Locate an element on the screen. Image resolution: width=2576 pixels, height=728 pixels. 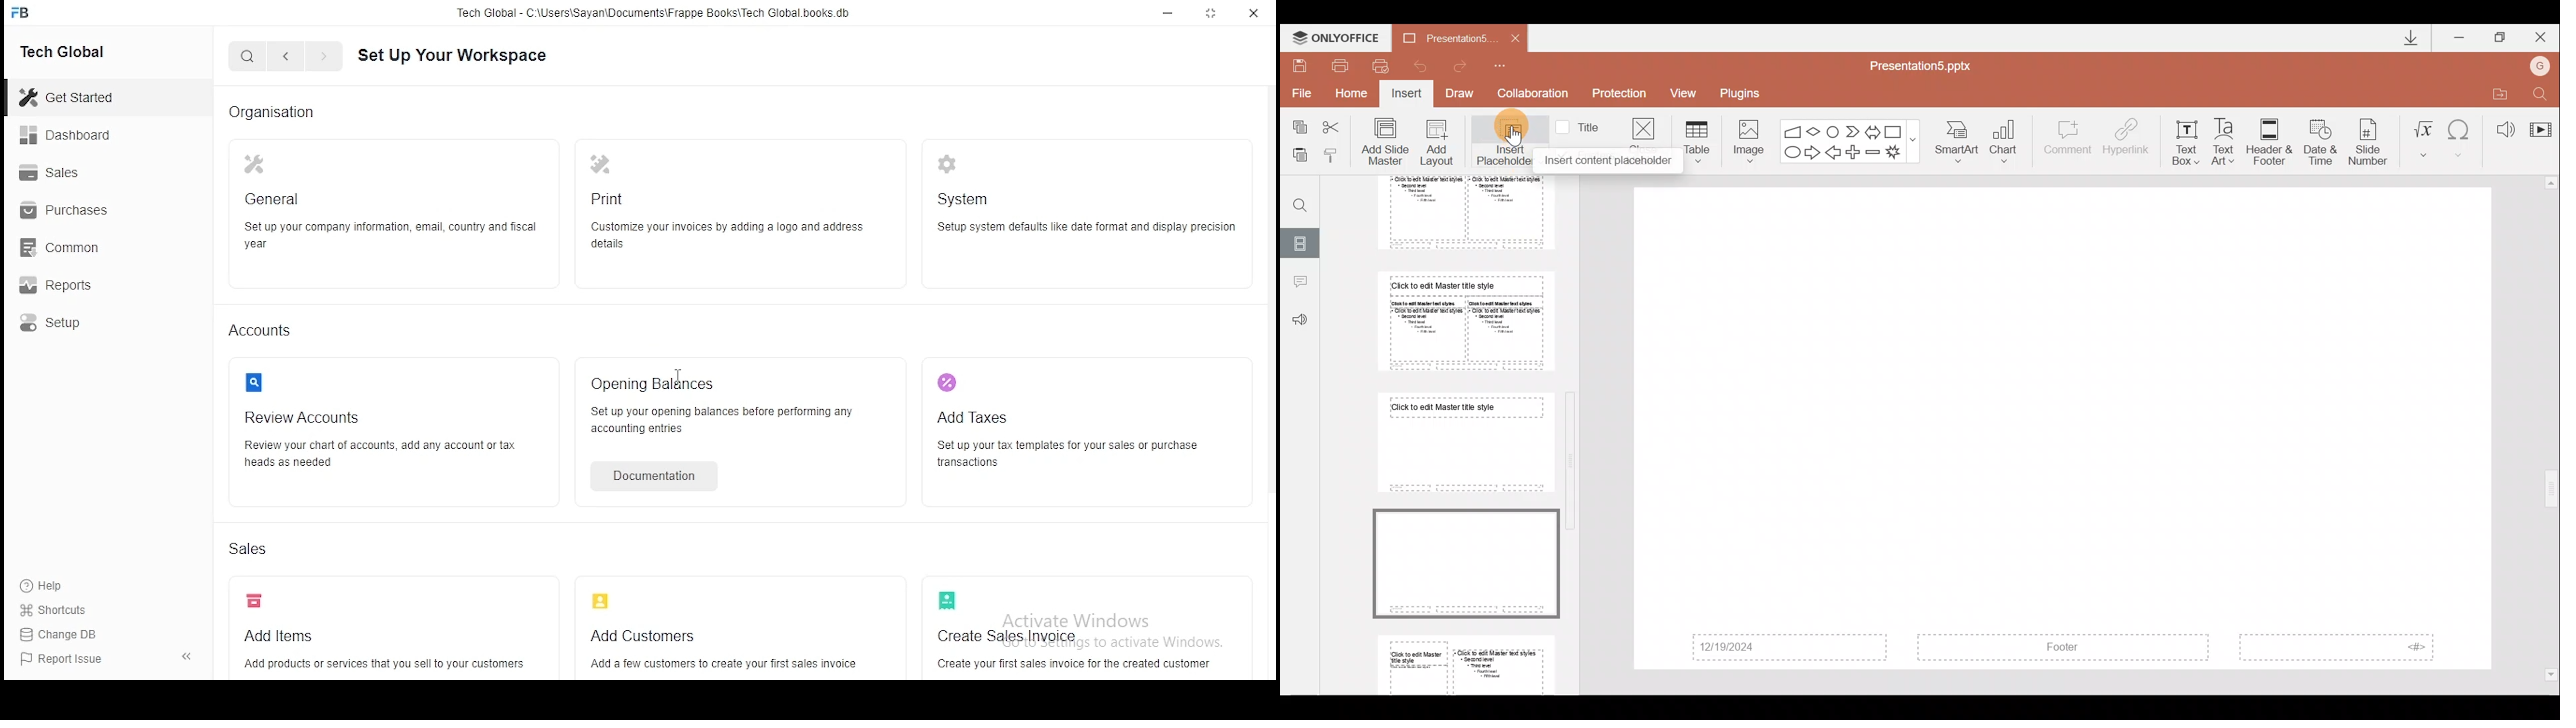
go back  is located at coordinates (287, 57).